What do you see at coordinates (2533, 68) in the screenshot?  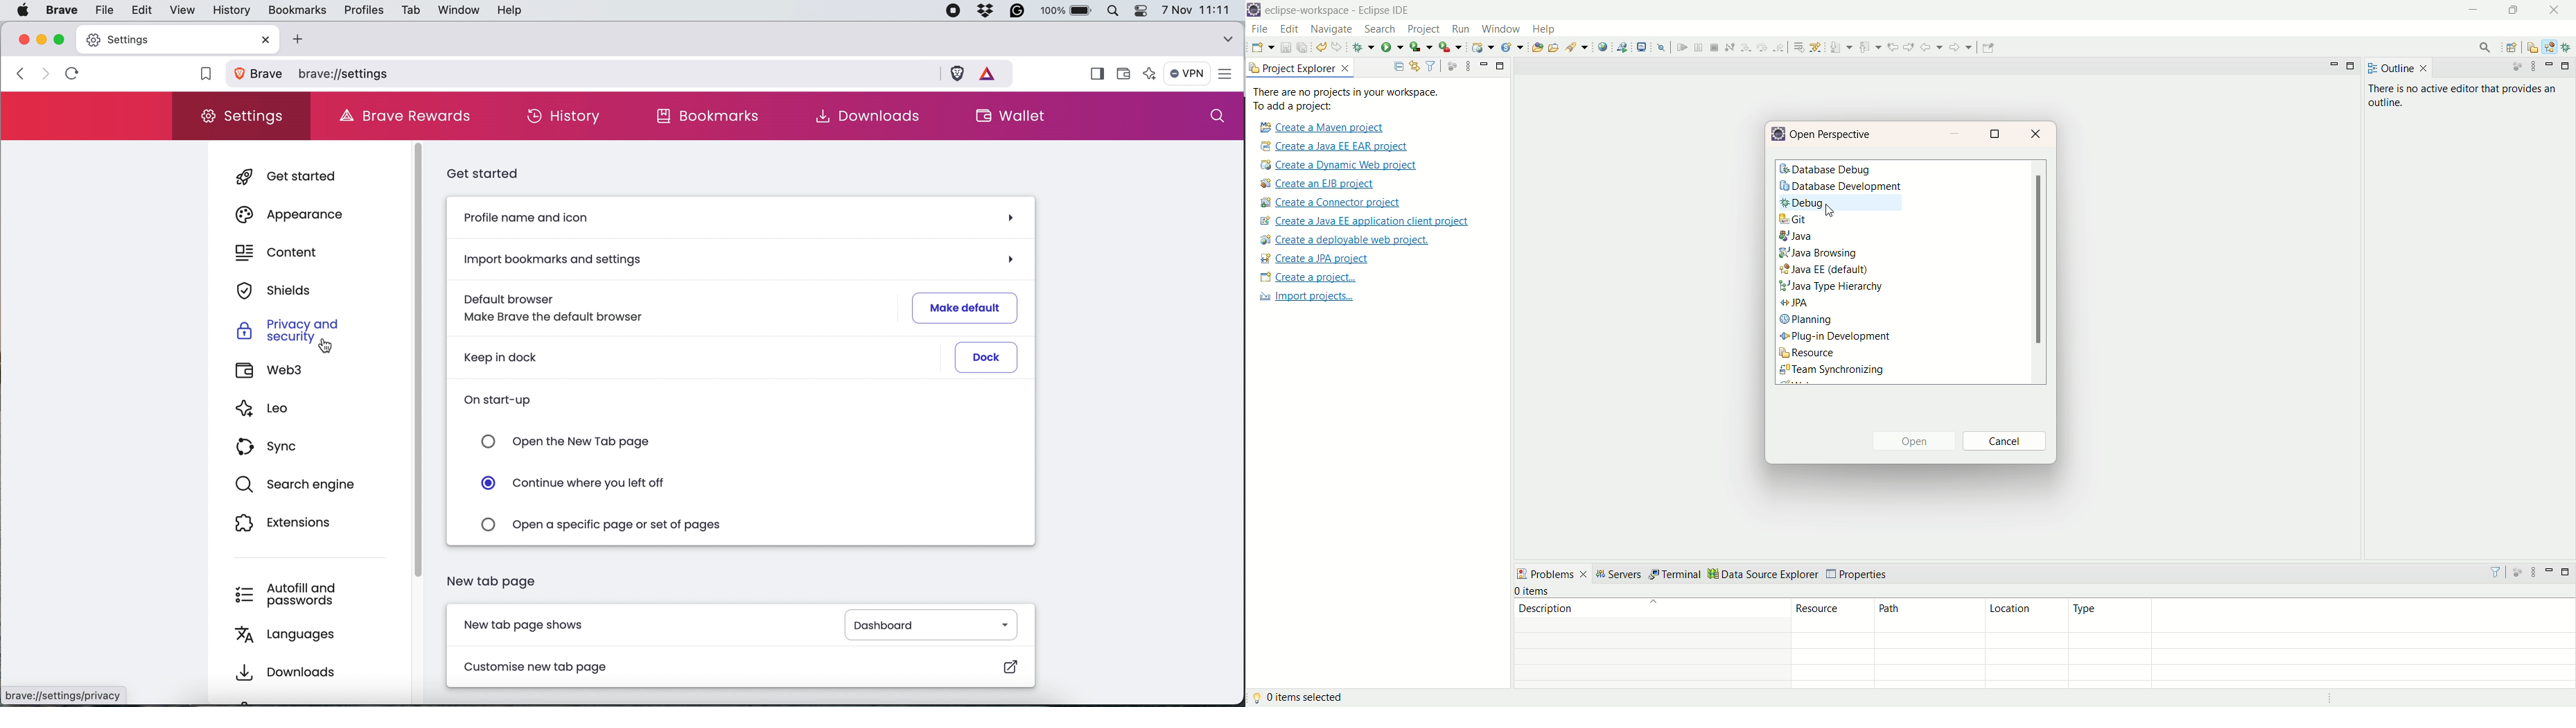 I see `view menu` at bounding box center [2533, 68].